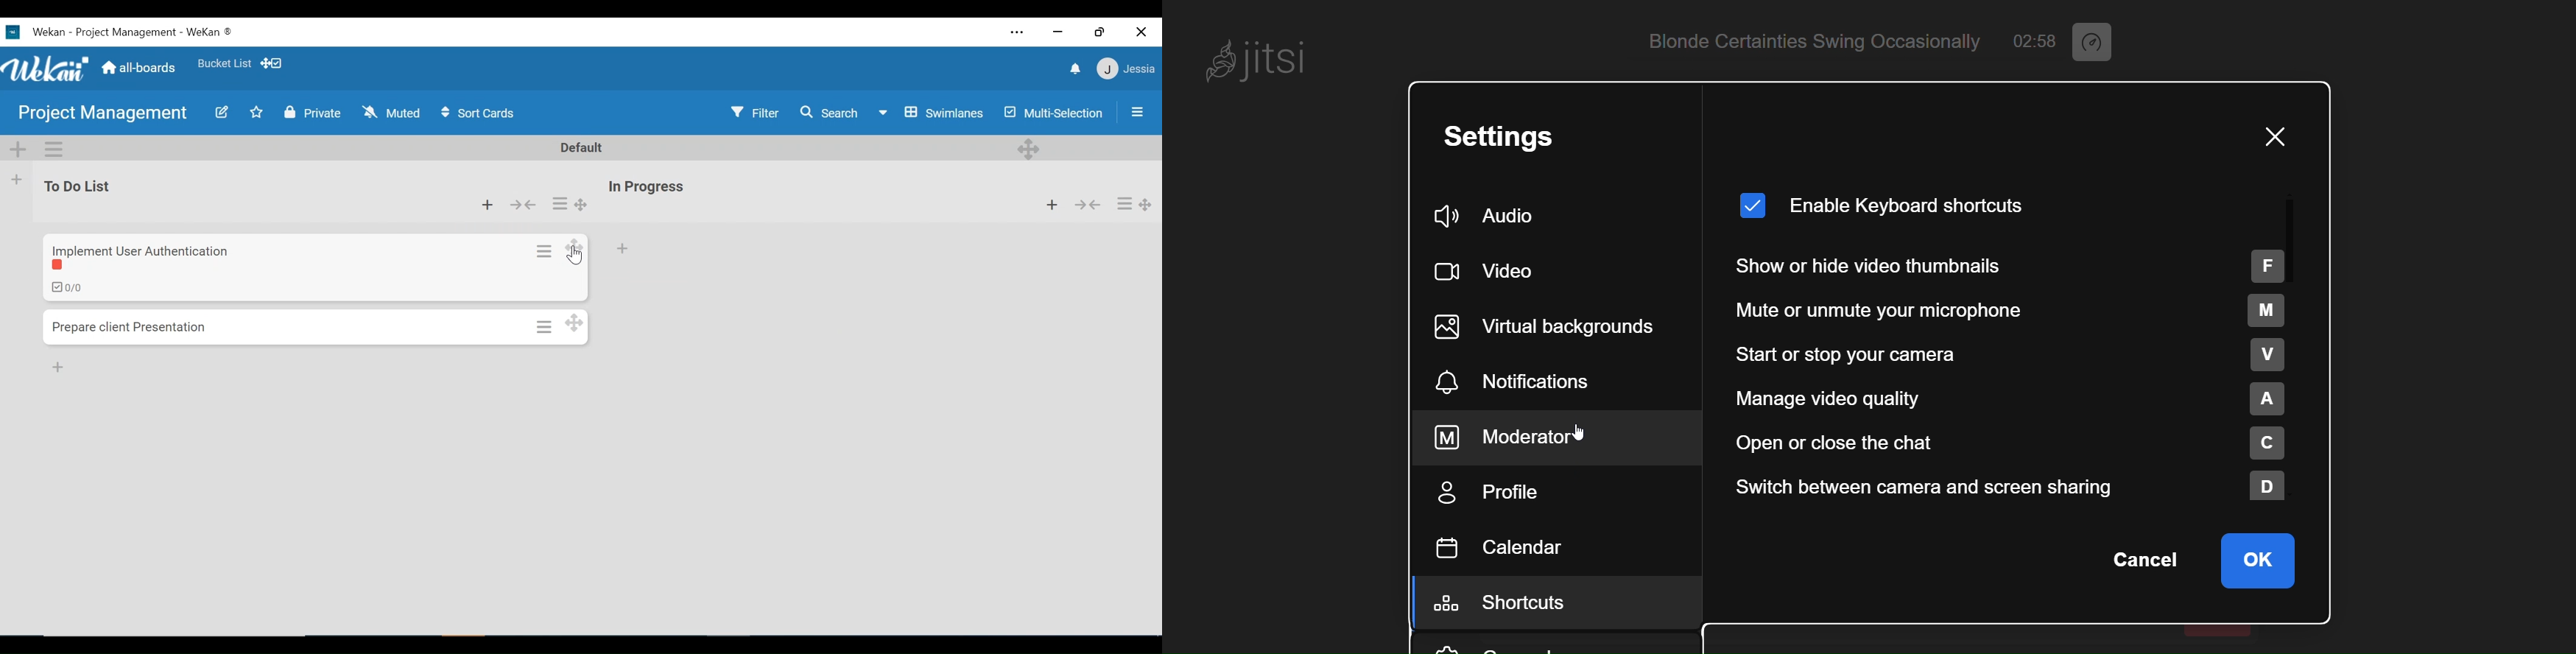  What do you see at coordinates (934, 111) in the screenshot?
I see `Board View swimlanes` at bounding box center [934, 111].